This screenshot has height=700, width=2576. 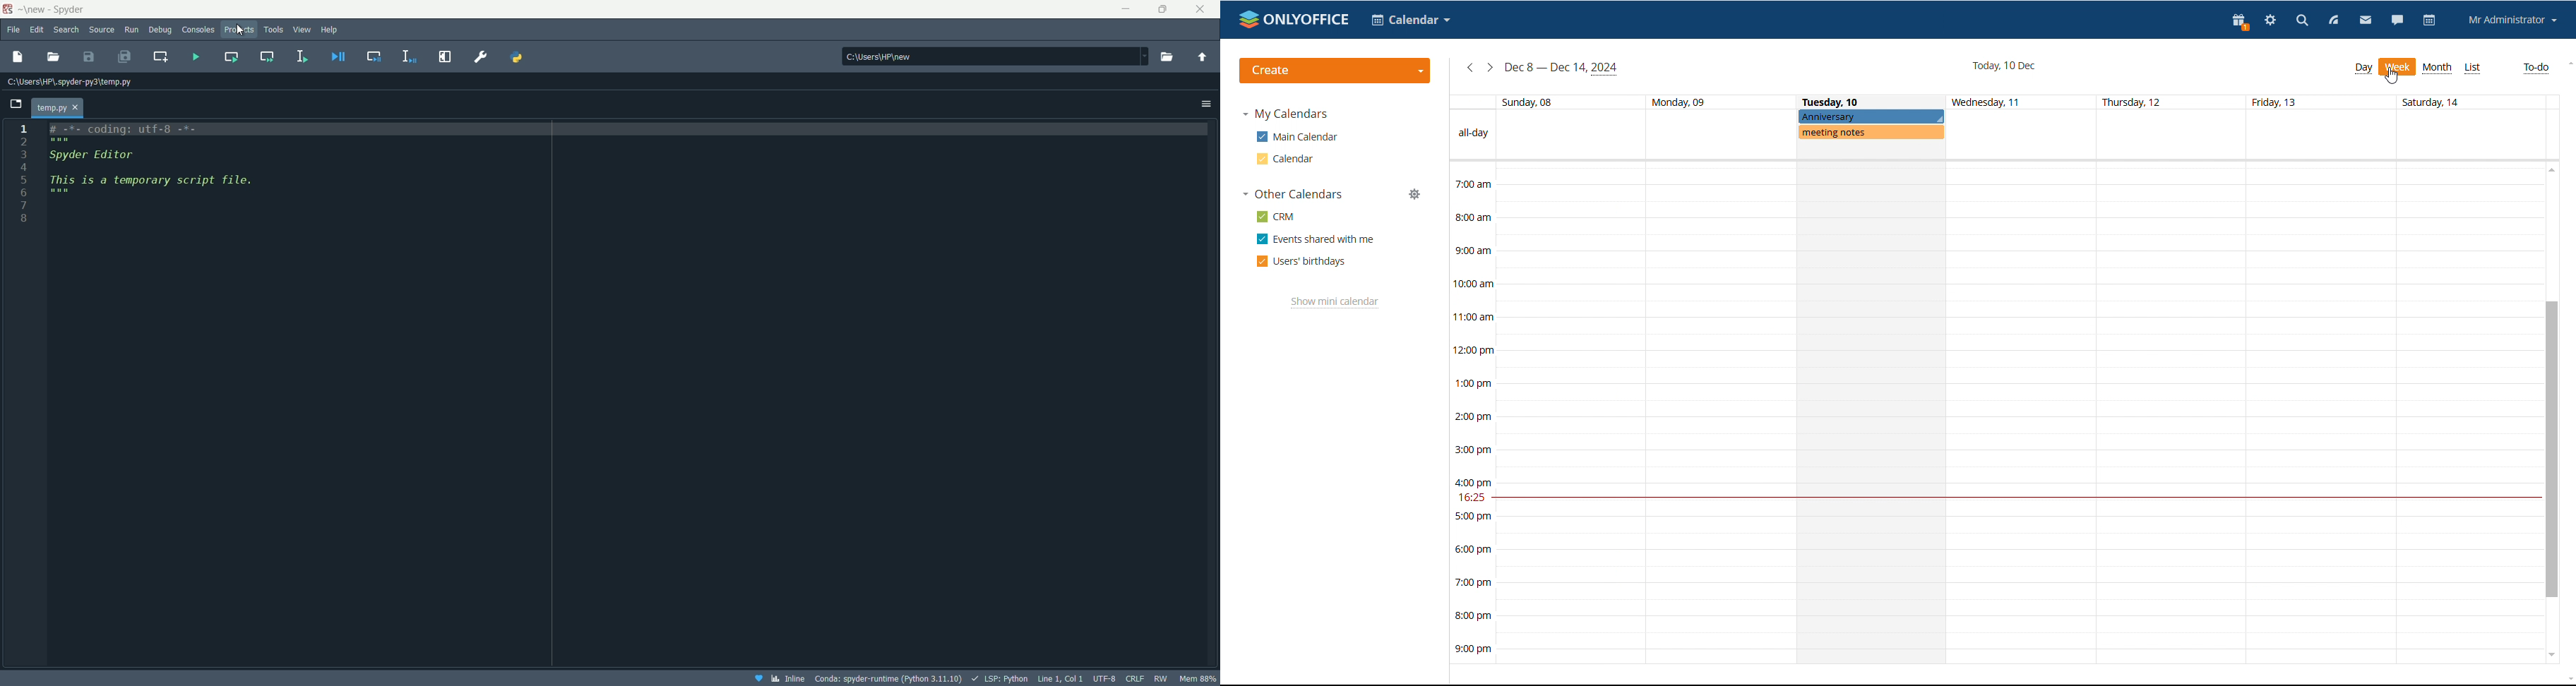 I want to click on # -*- coding: utf-8 -*-
Spyder Editor
This is a temporary script file., so click(x=197, y=178).